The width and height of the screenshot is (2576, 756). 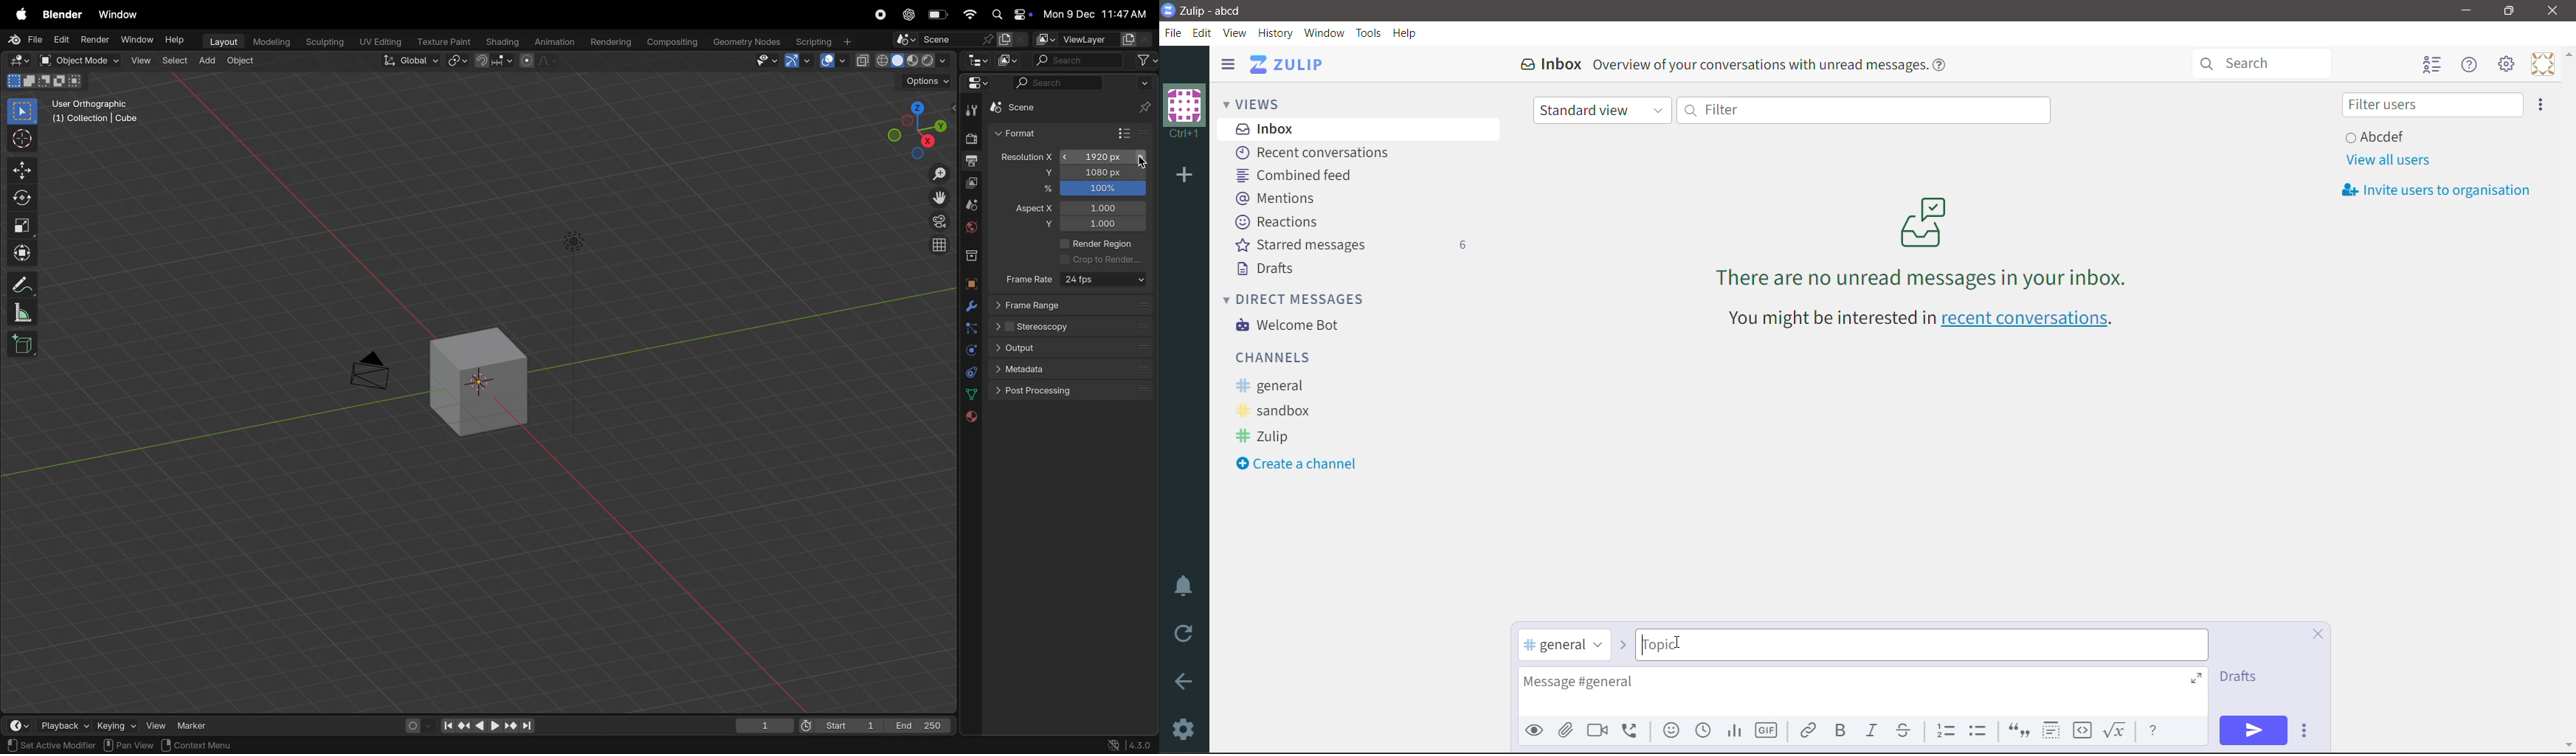 What do you see at coordinates (2268, 62) in the screenshot?
I see `Search` at bounding box center [2268, 62].